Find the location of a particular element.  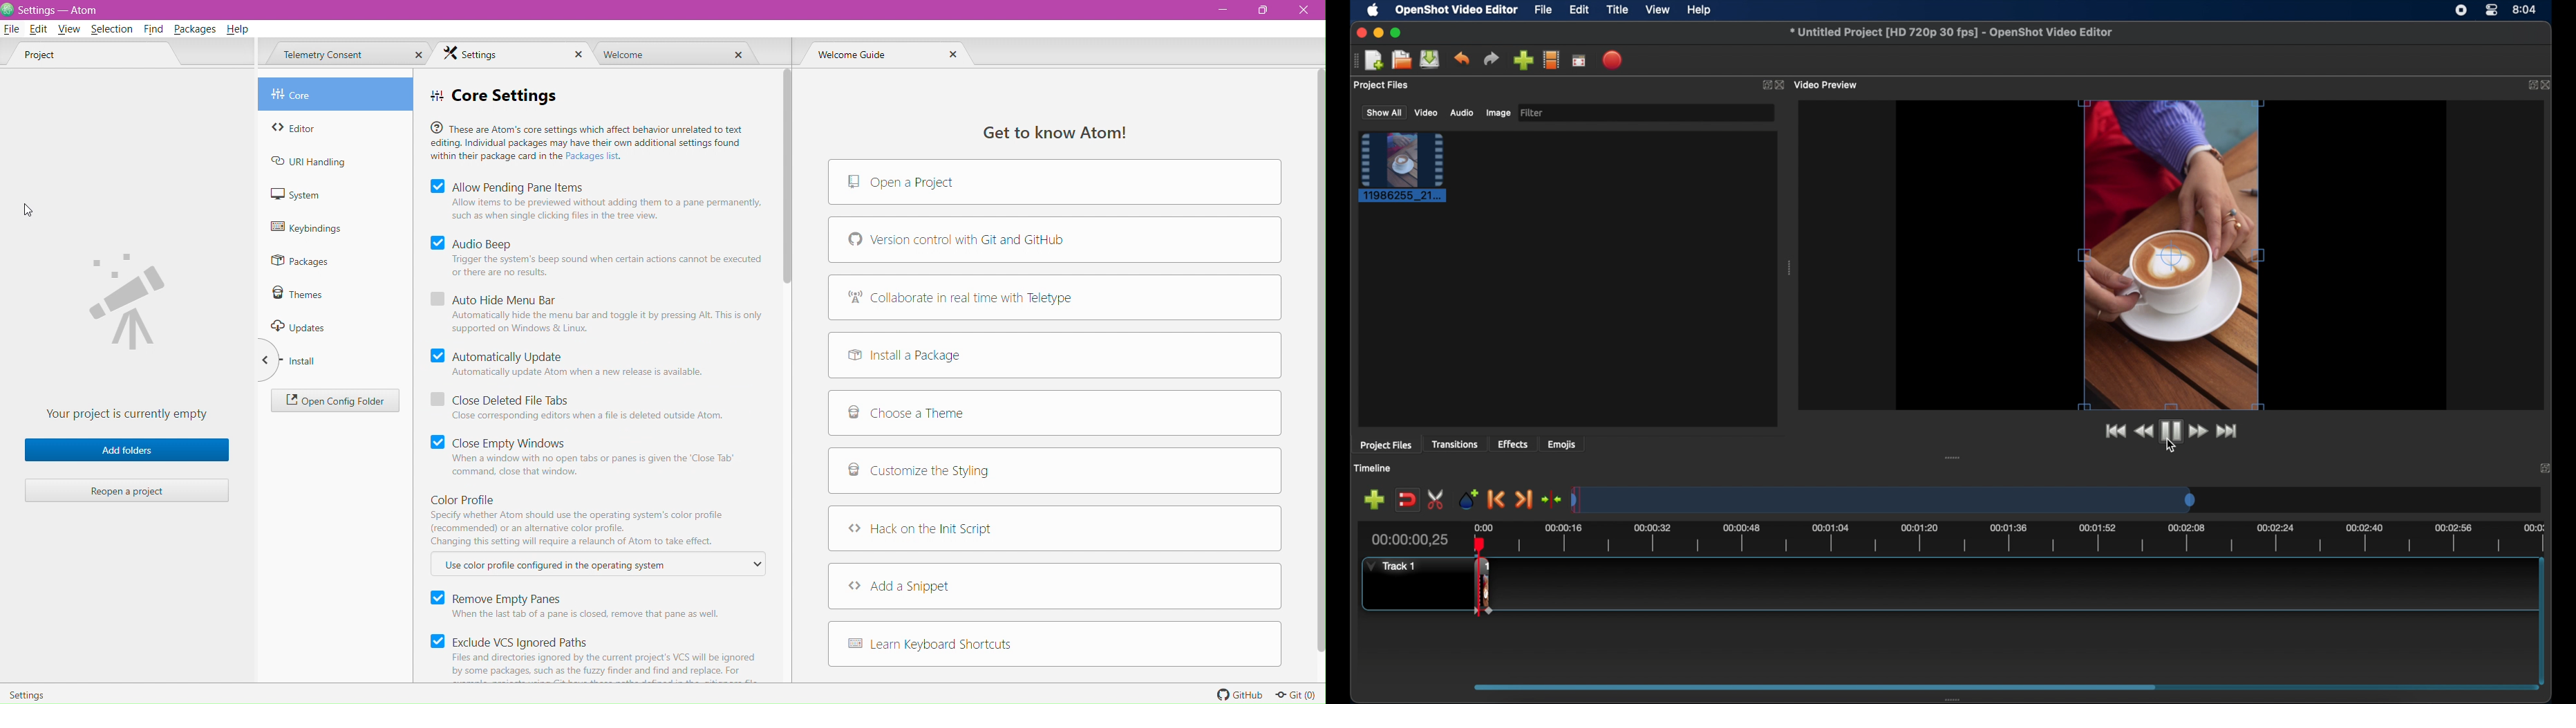

Remove Empty Panes | When the last tab of a pane is closed, remove that pane as well. is located at coordinates (583, 606).